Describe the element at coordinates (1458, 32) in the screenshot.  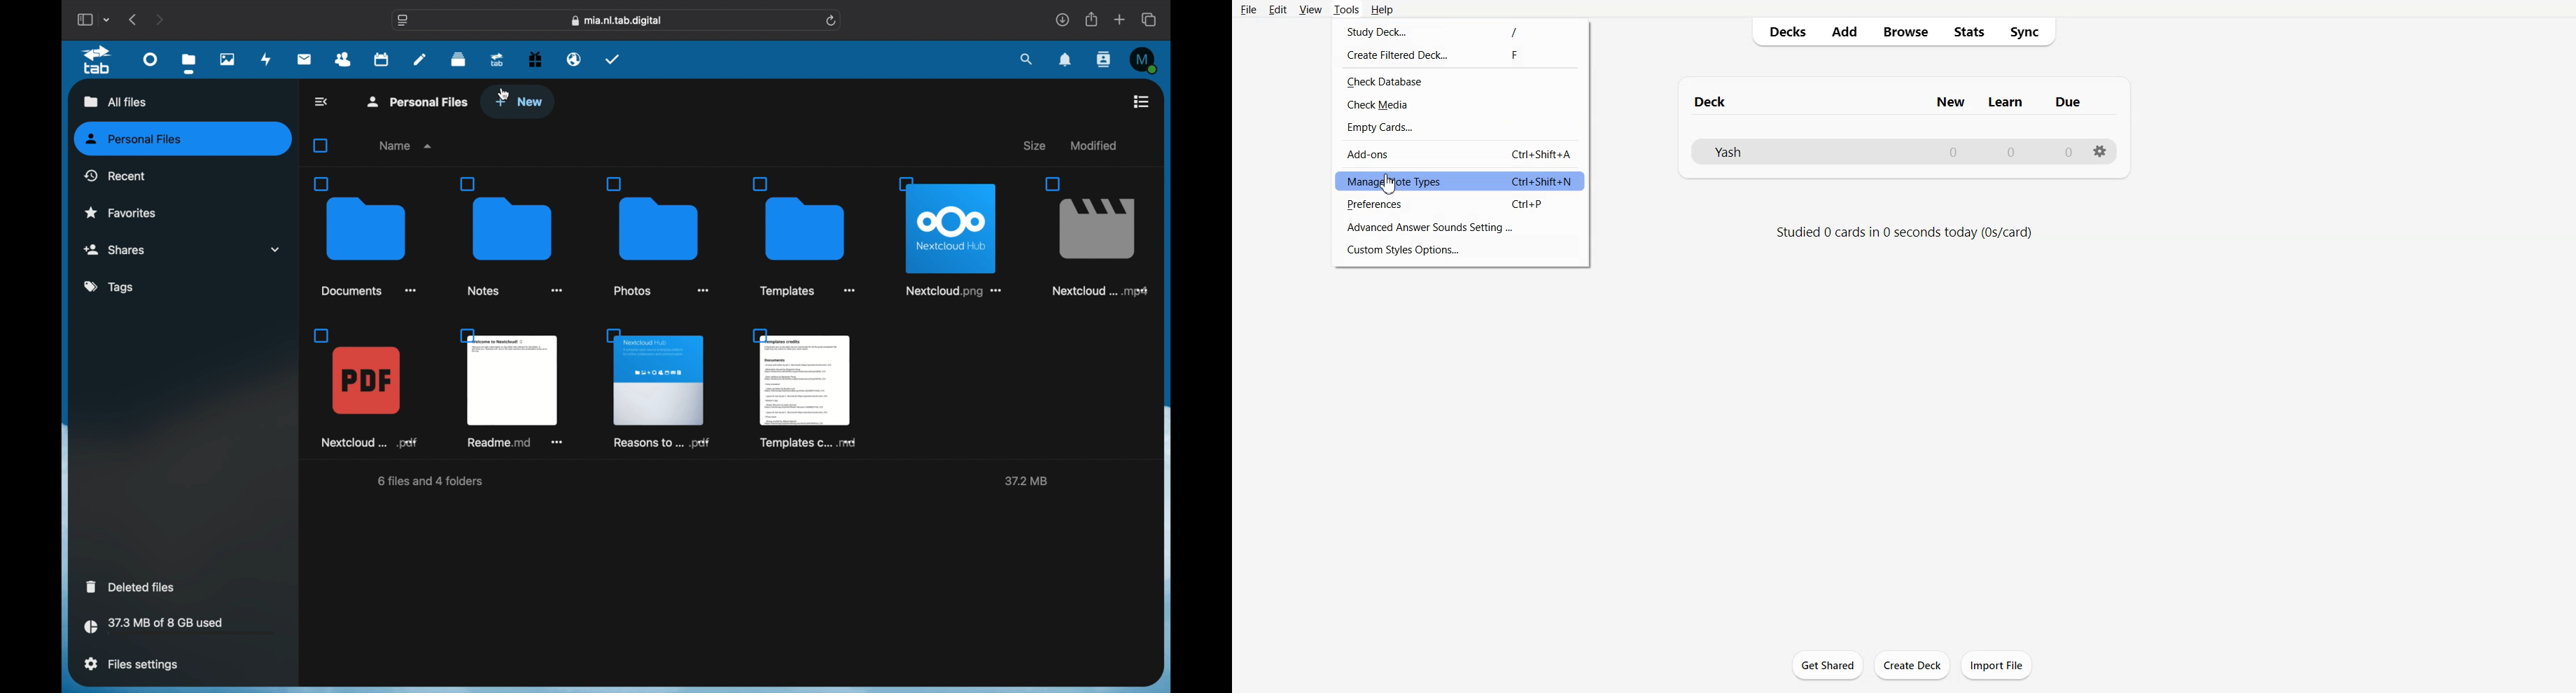
I see `Study Deck` at that location.